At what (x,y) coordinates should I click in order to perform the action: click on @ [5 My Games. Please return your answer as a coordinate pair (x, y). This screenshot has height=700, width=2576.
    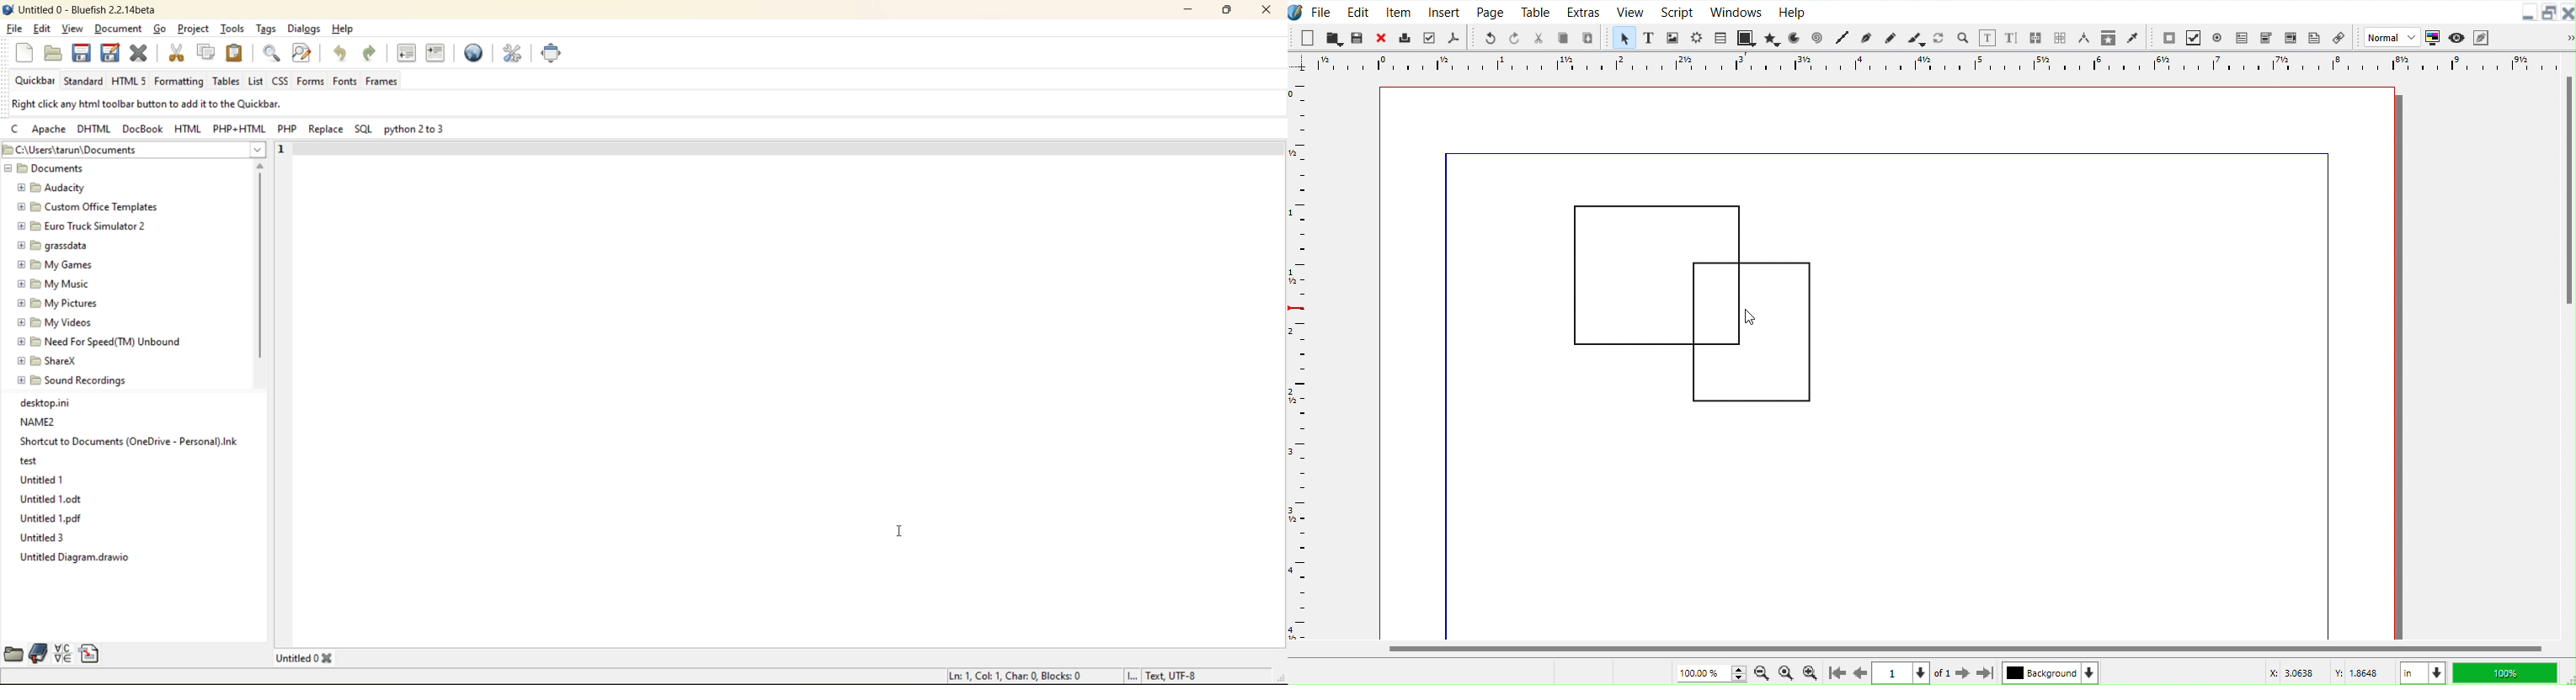
    Looking at the image, I should click on (53, 264).